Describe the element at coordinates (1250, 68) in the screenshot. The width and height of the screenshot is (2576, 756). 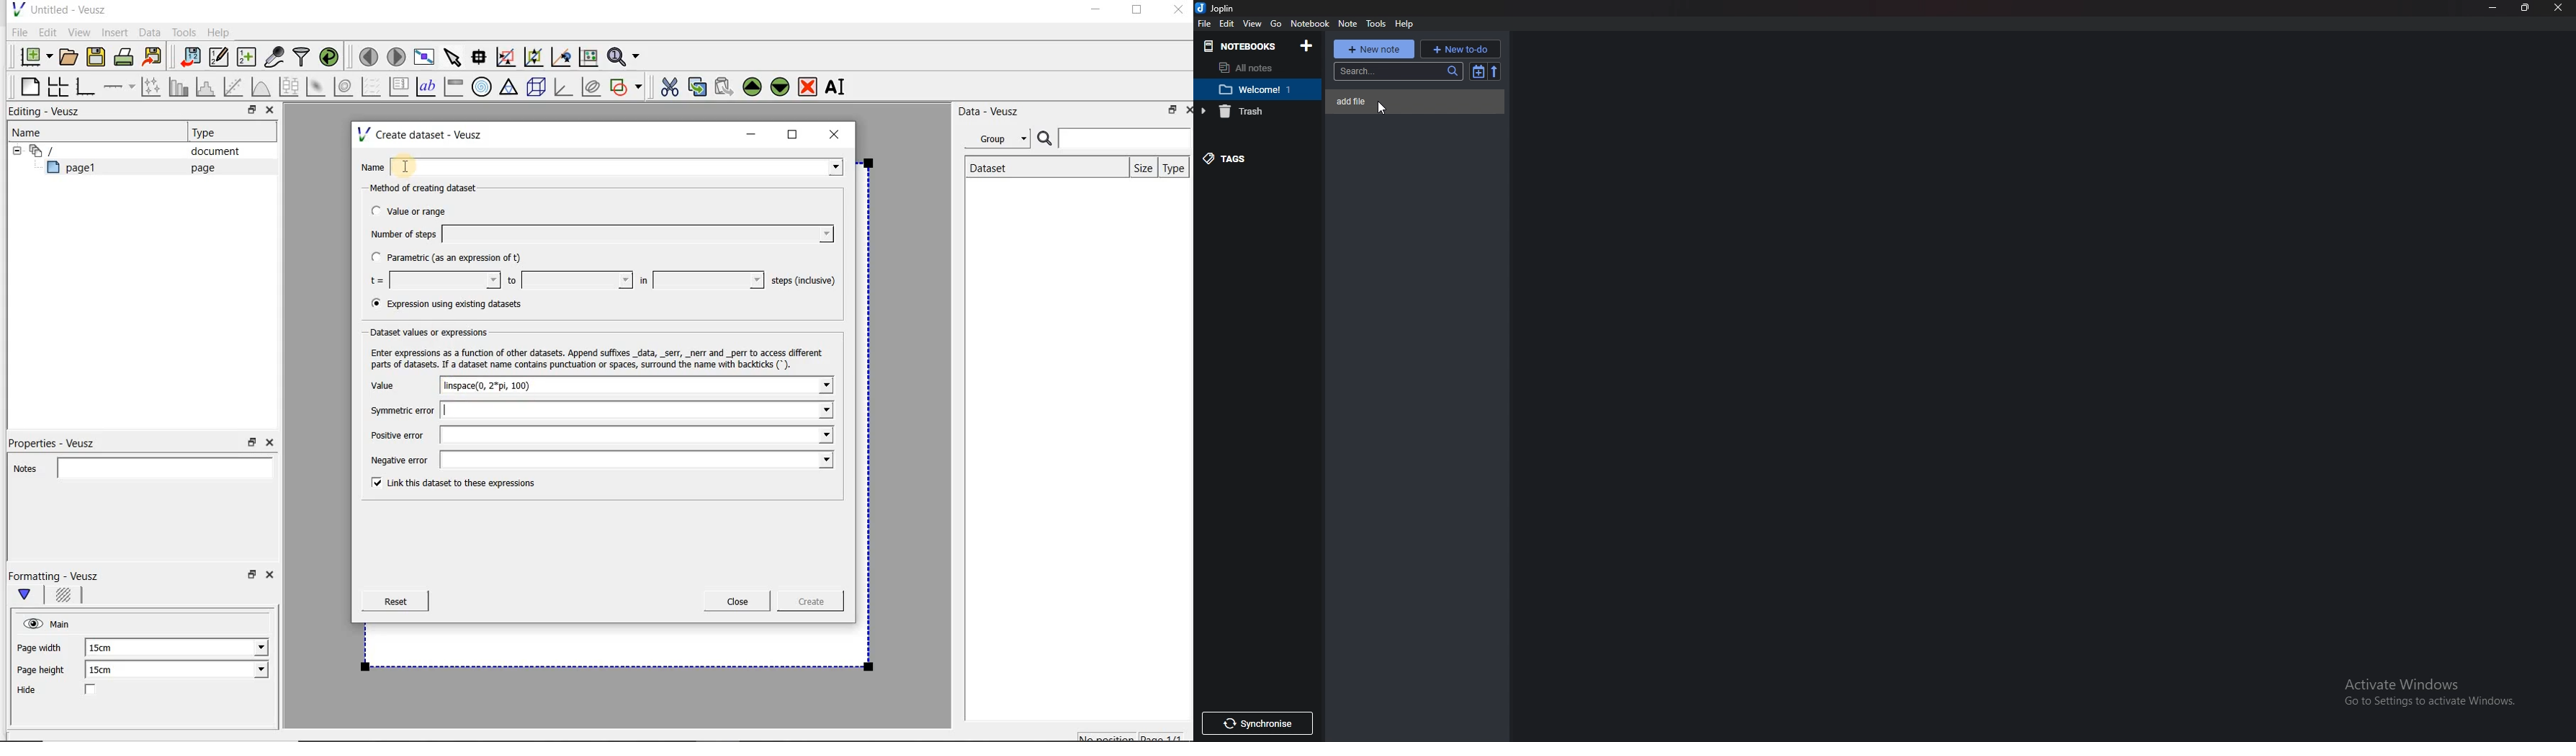
I see `All notes` at that location.